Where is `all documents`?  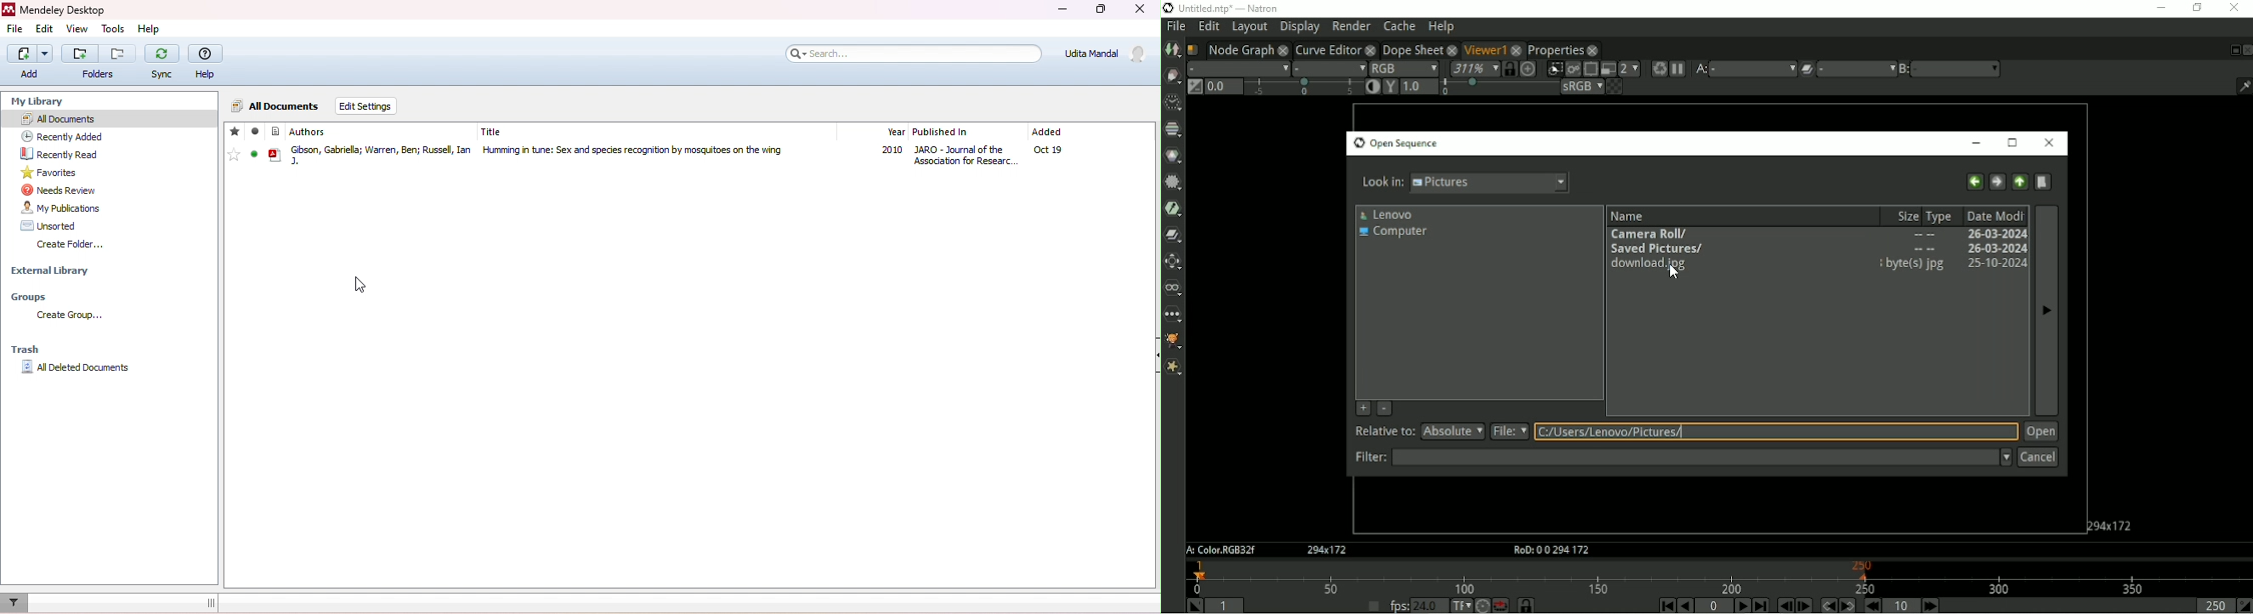
all documents is located at coordinates (57, 119).